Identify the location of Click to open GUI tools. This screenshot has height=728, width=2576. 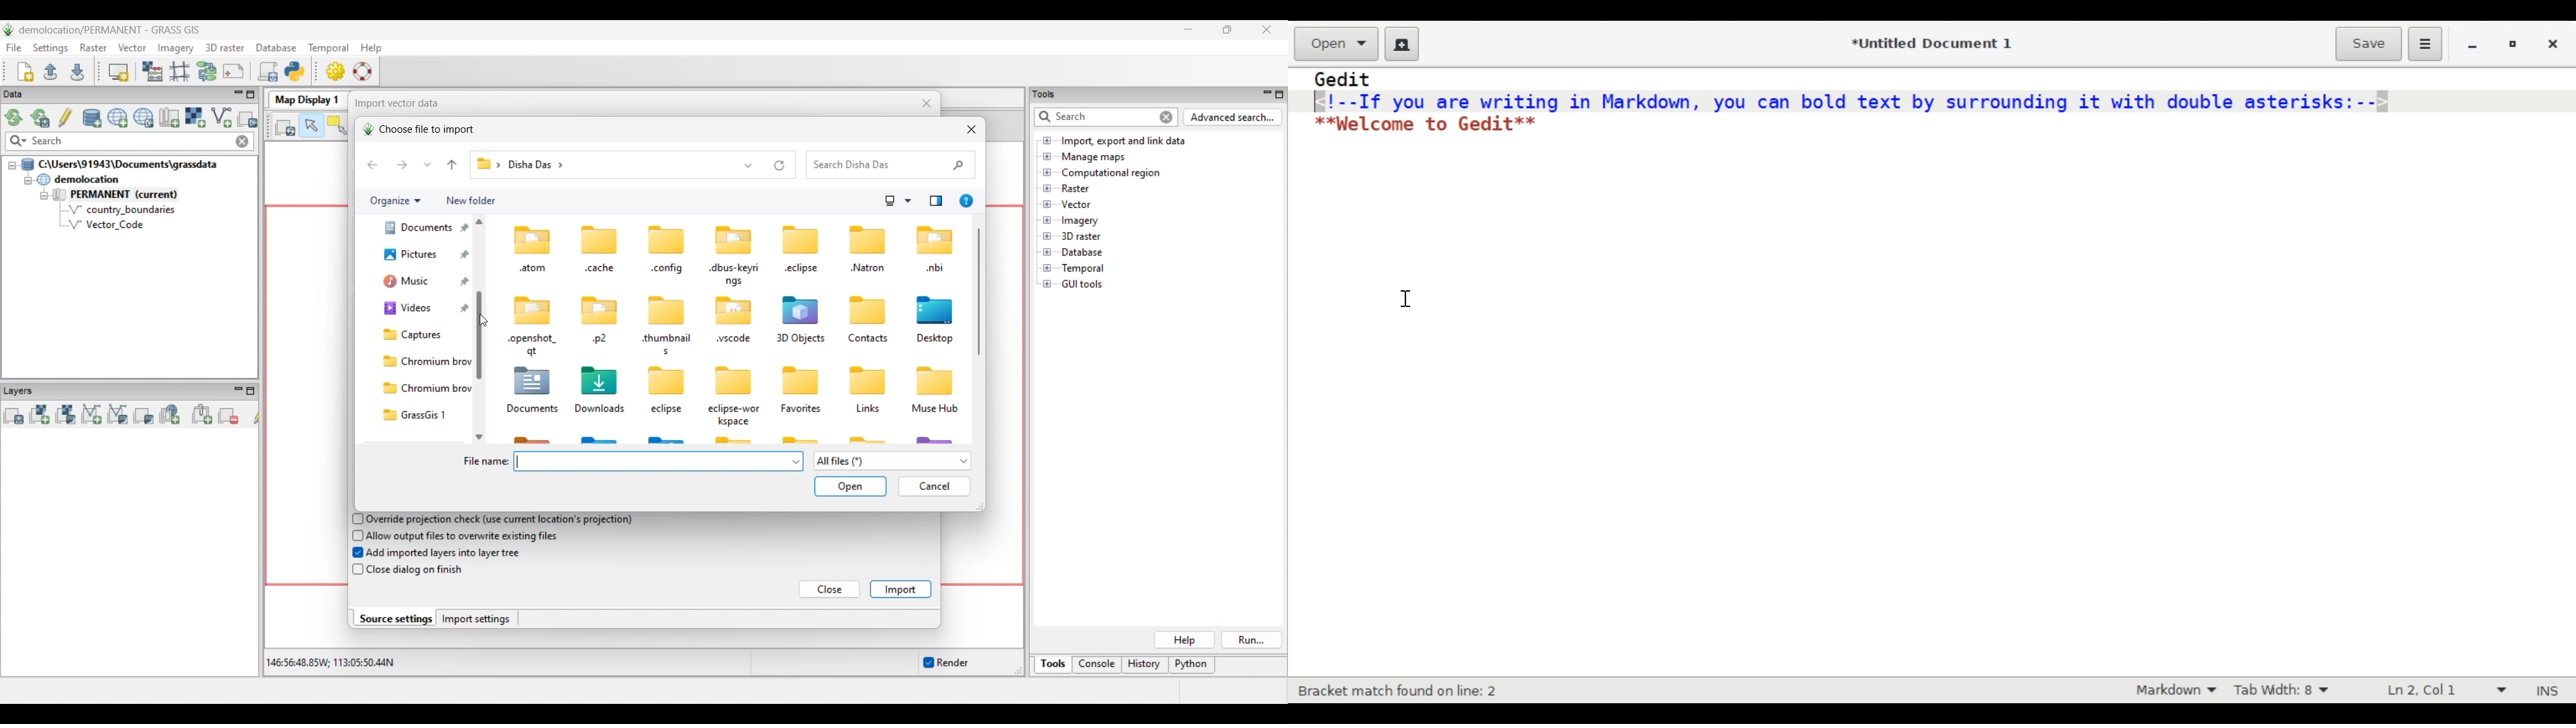
(1047, 284).